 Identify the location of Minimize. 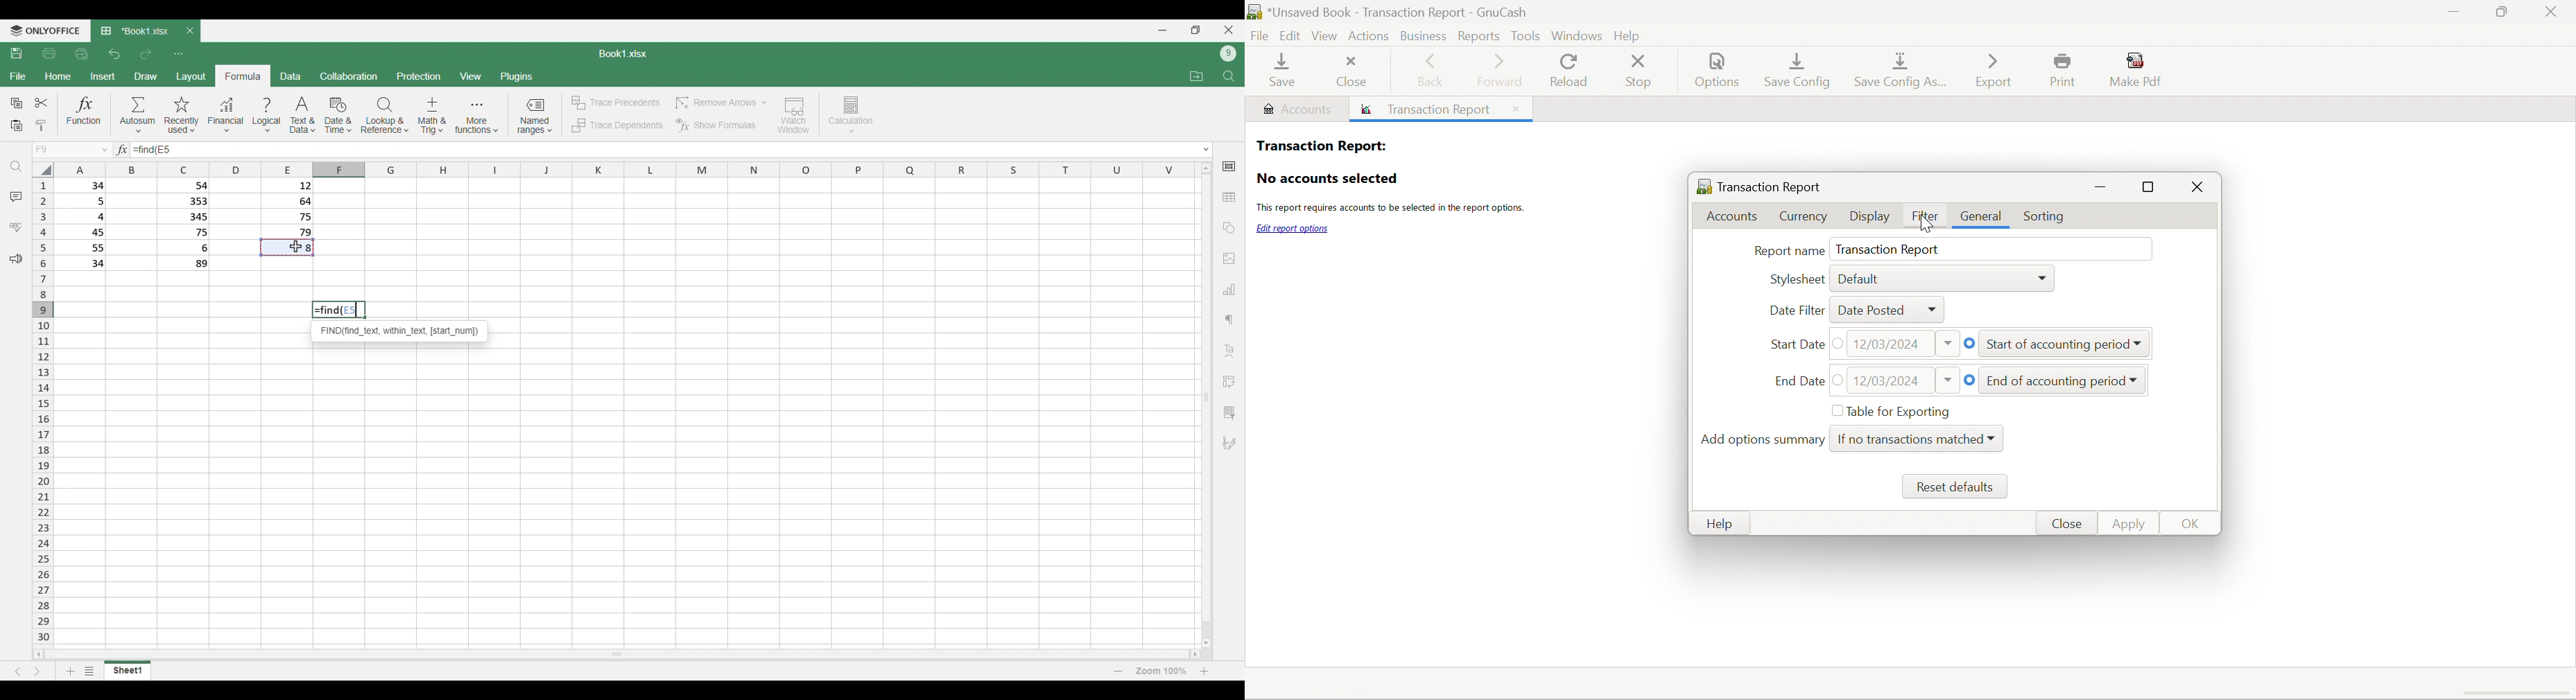
(2450, 12).